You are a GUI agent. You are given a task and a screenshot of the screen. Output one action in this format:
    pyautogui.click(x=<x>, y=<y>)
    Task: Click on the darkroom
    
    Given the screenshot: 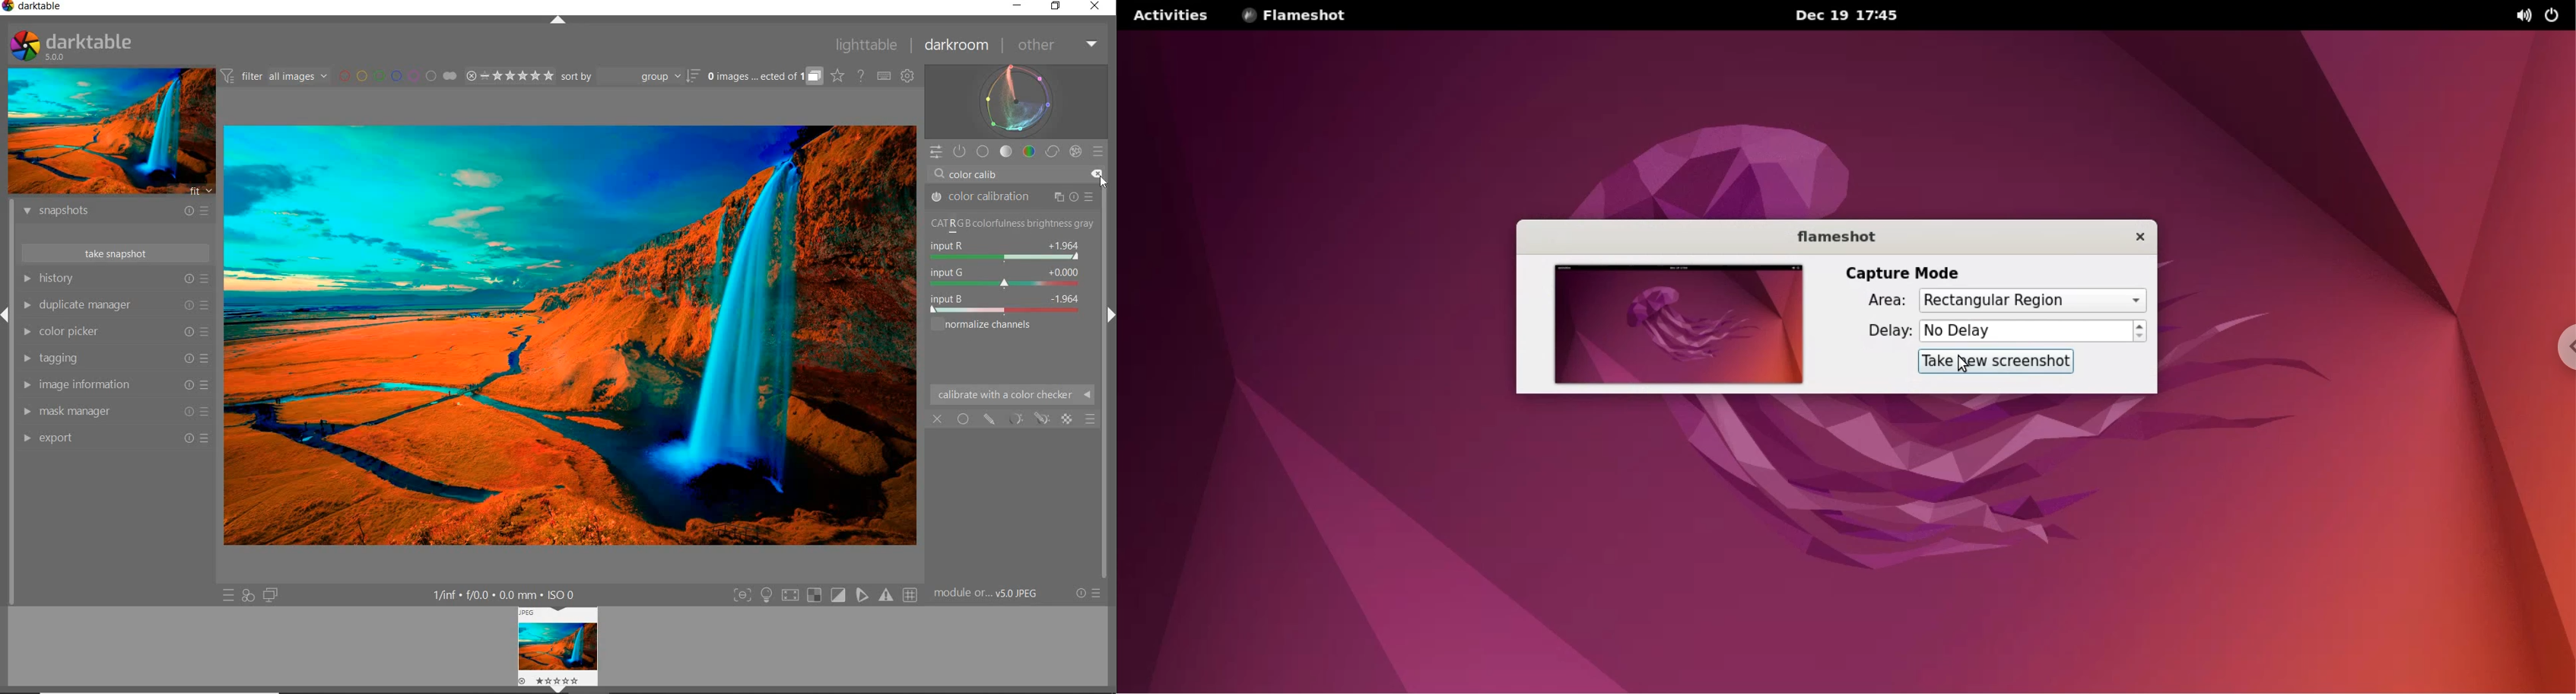 What is the action you would take?
    pyautogui.click(x=957, y=46)
    